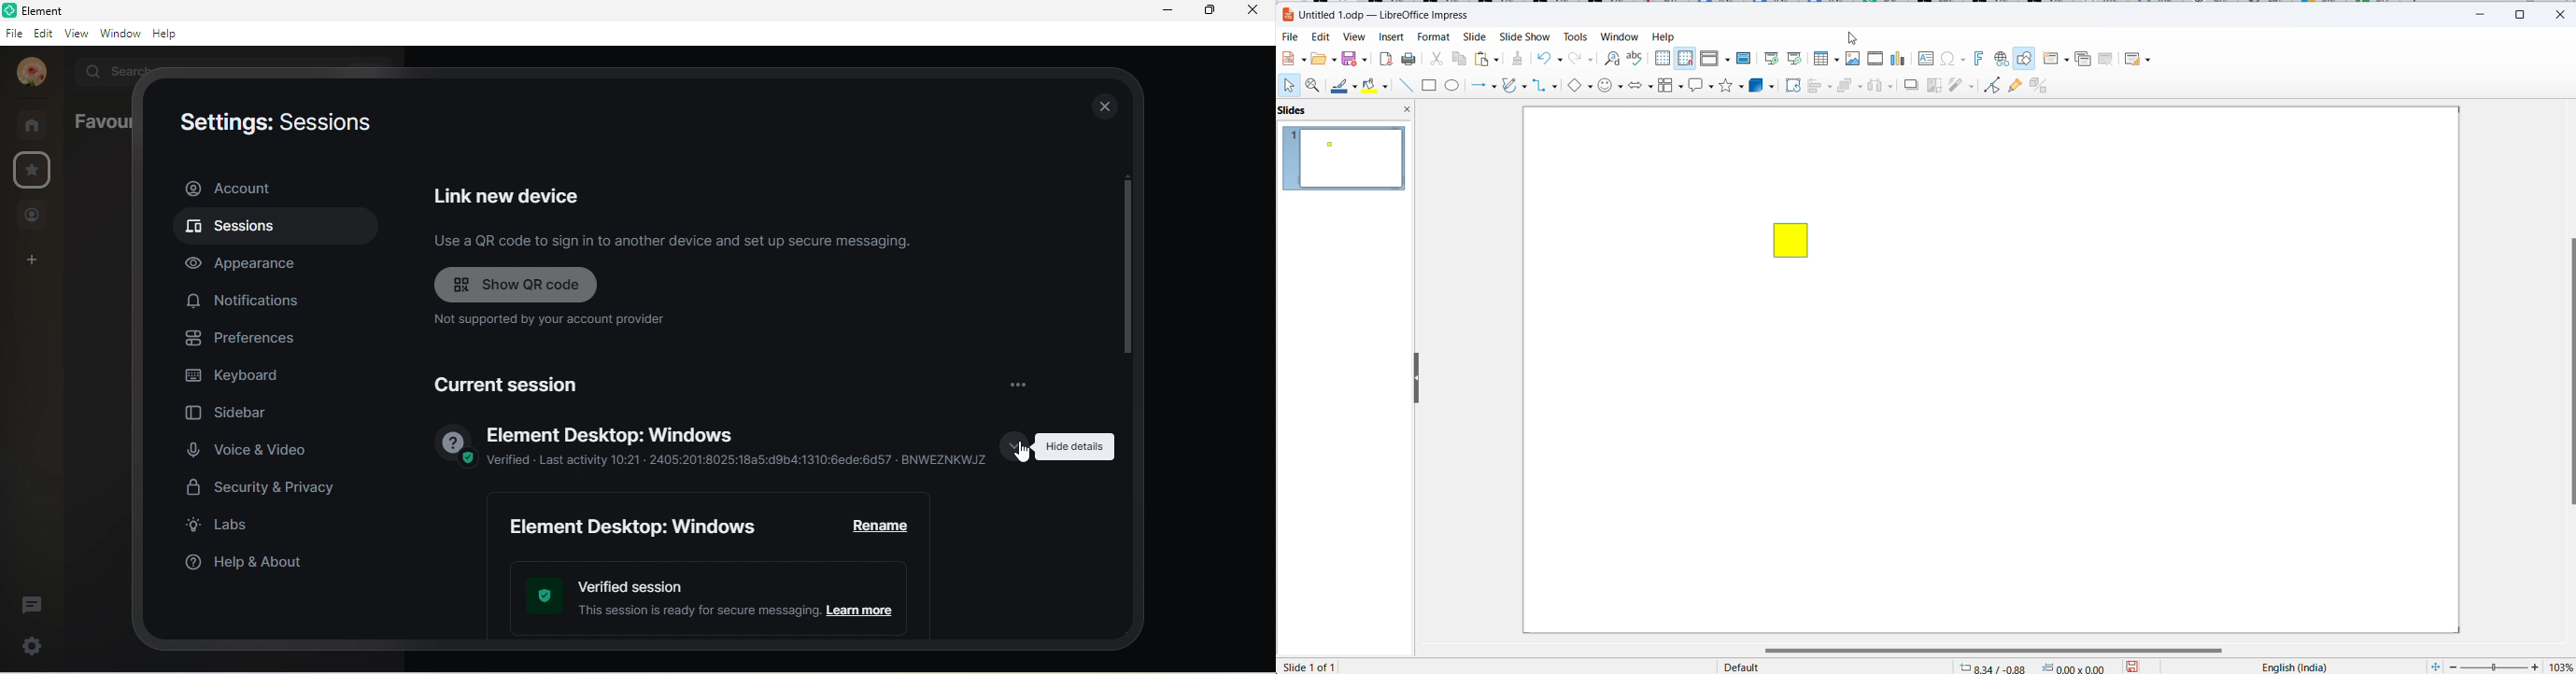 The width and height of the screenshot is (2576, 700). Describe the element at coordinates (1380, 666) in the screenshot. I see `shape selected` at that location.